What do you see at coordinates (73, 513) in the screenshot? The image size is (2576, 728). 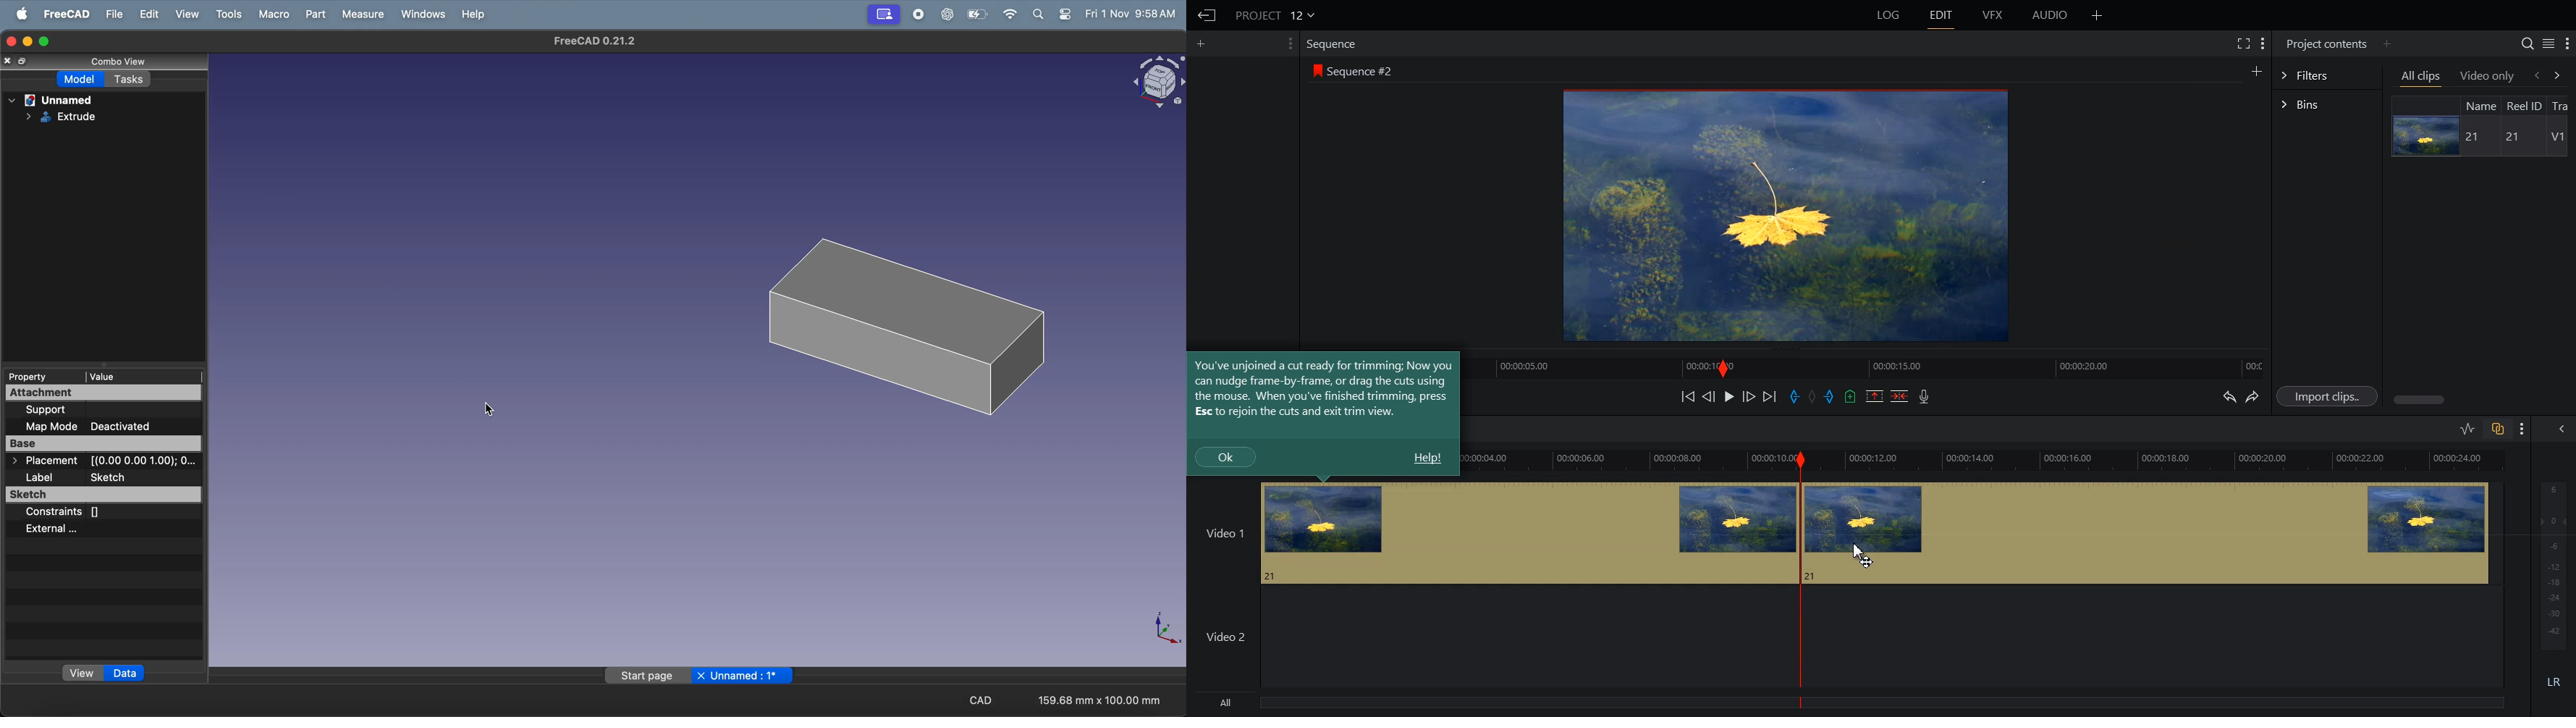 I see `constraints` at bounding box center [73, 513].